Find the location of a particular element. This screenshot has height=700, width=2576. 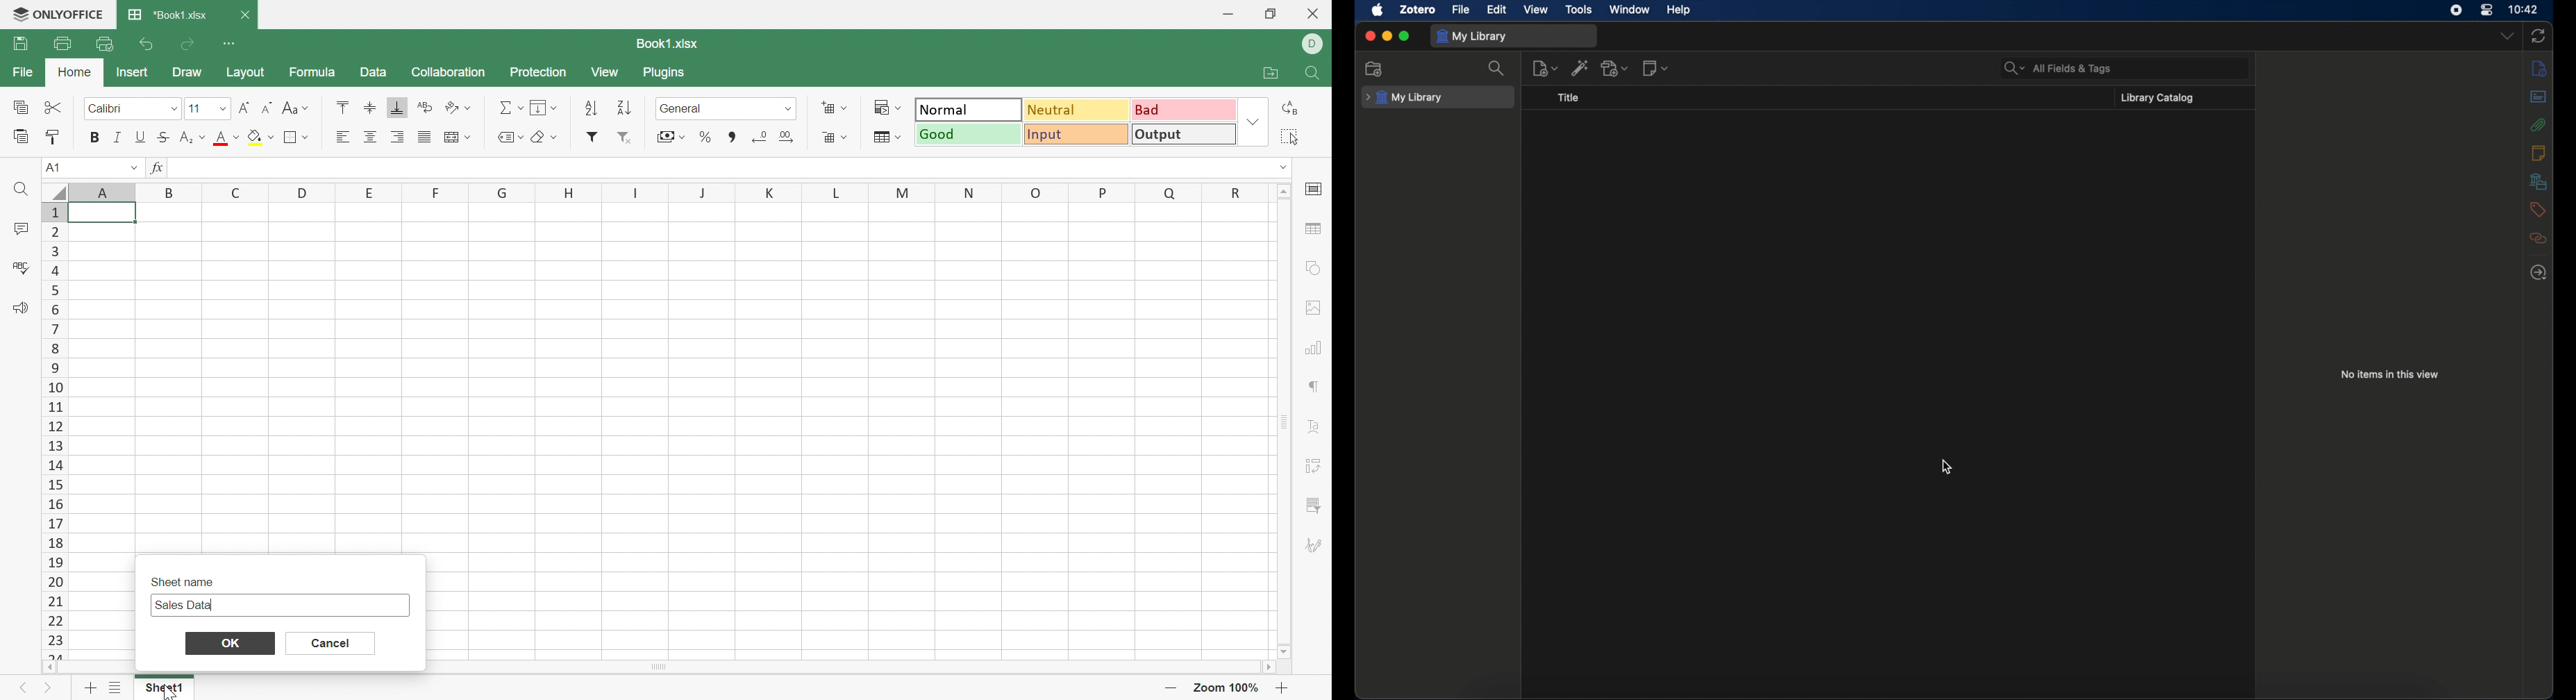

Zoom out is located at coordinates (1171, 687).